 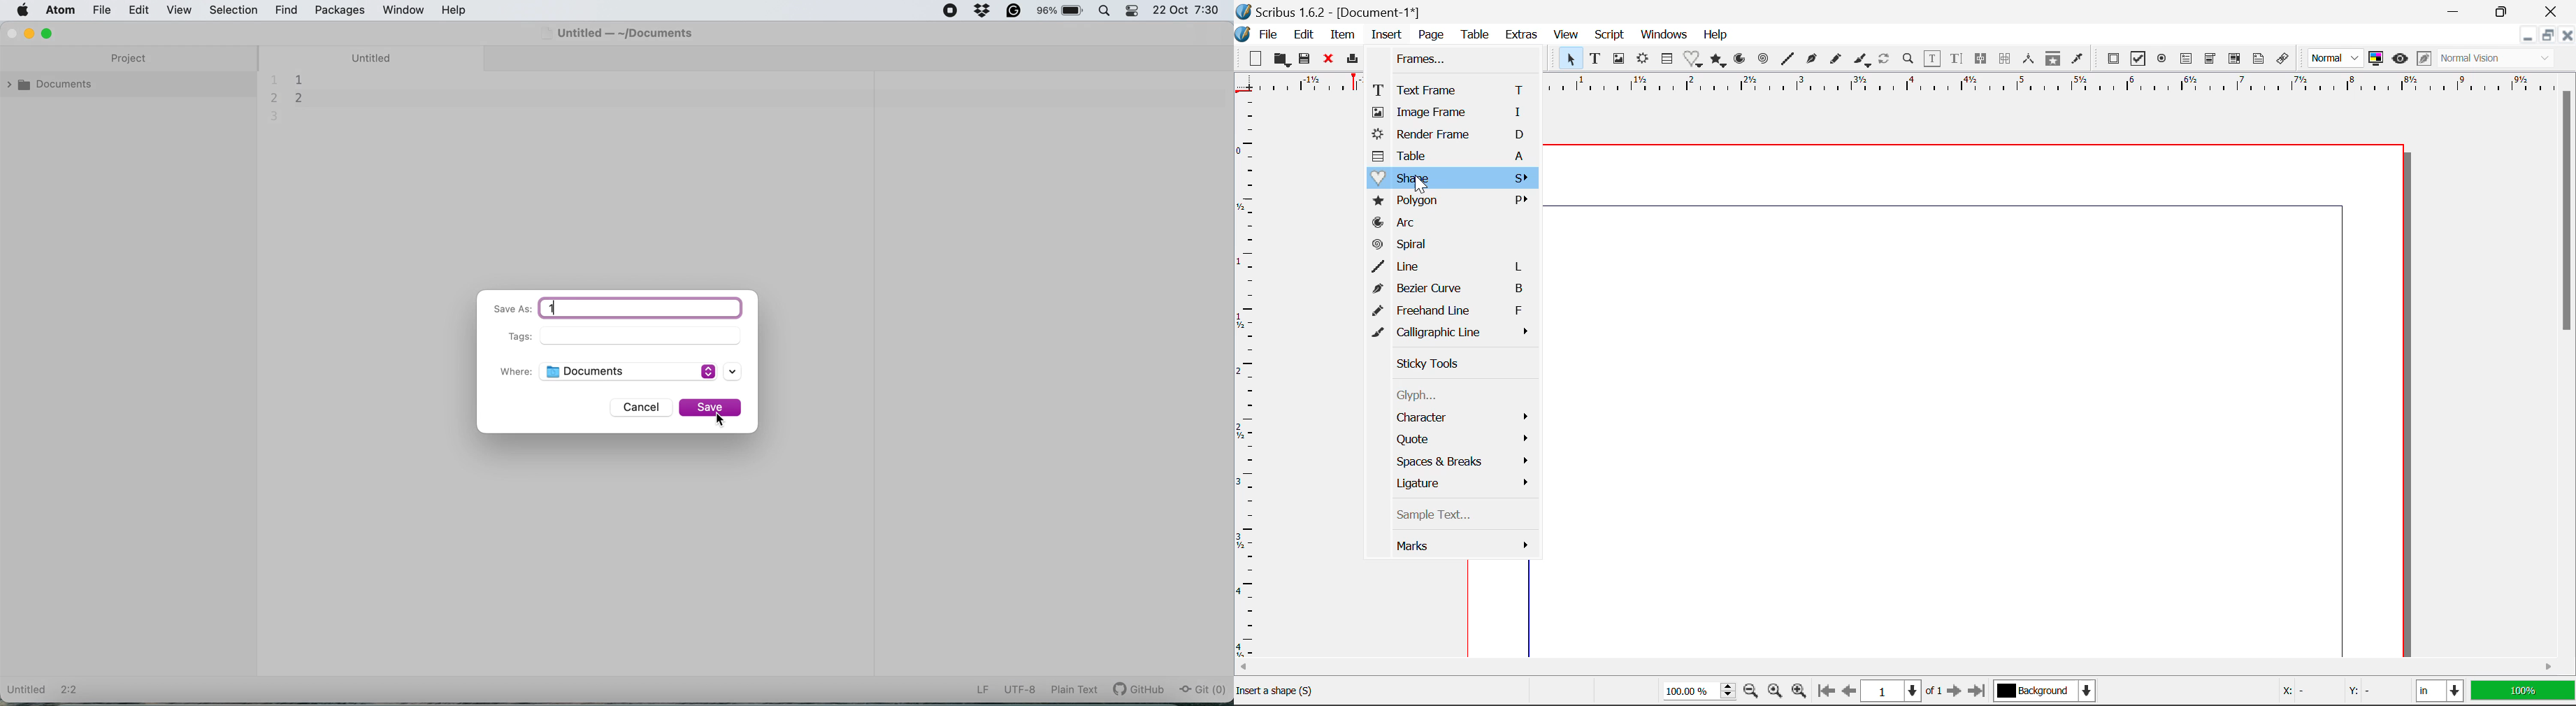 I want to click on Line, so click(x=1789, y=59).